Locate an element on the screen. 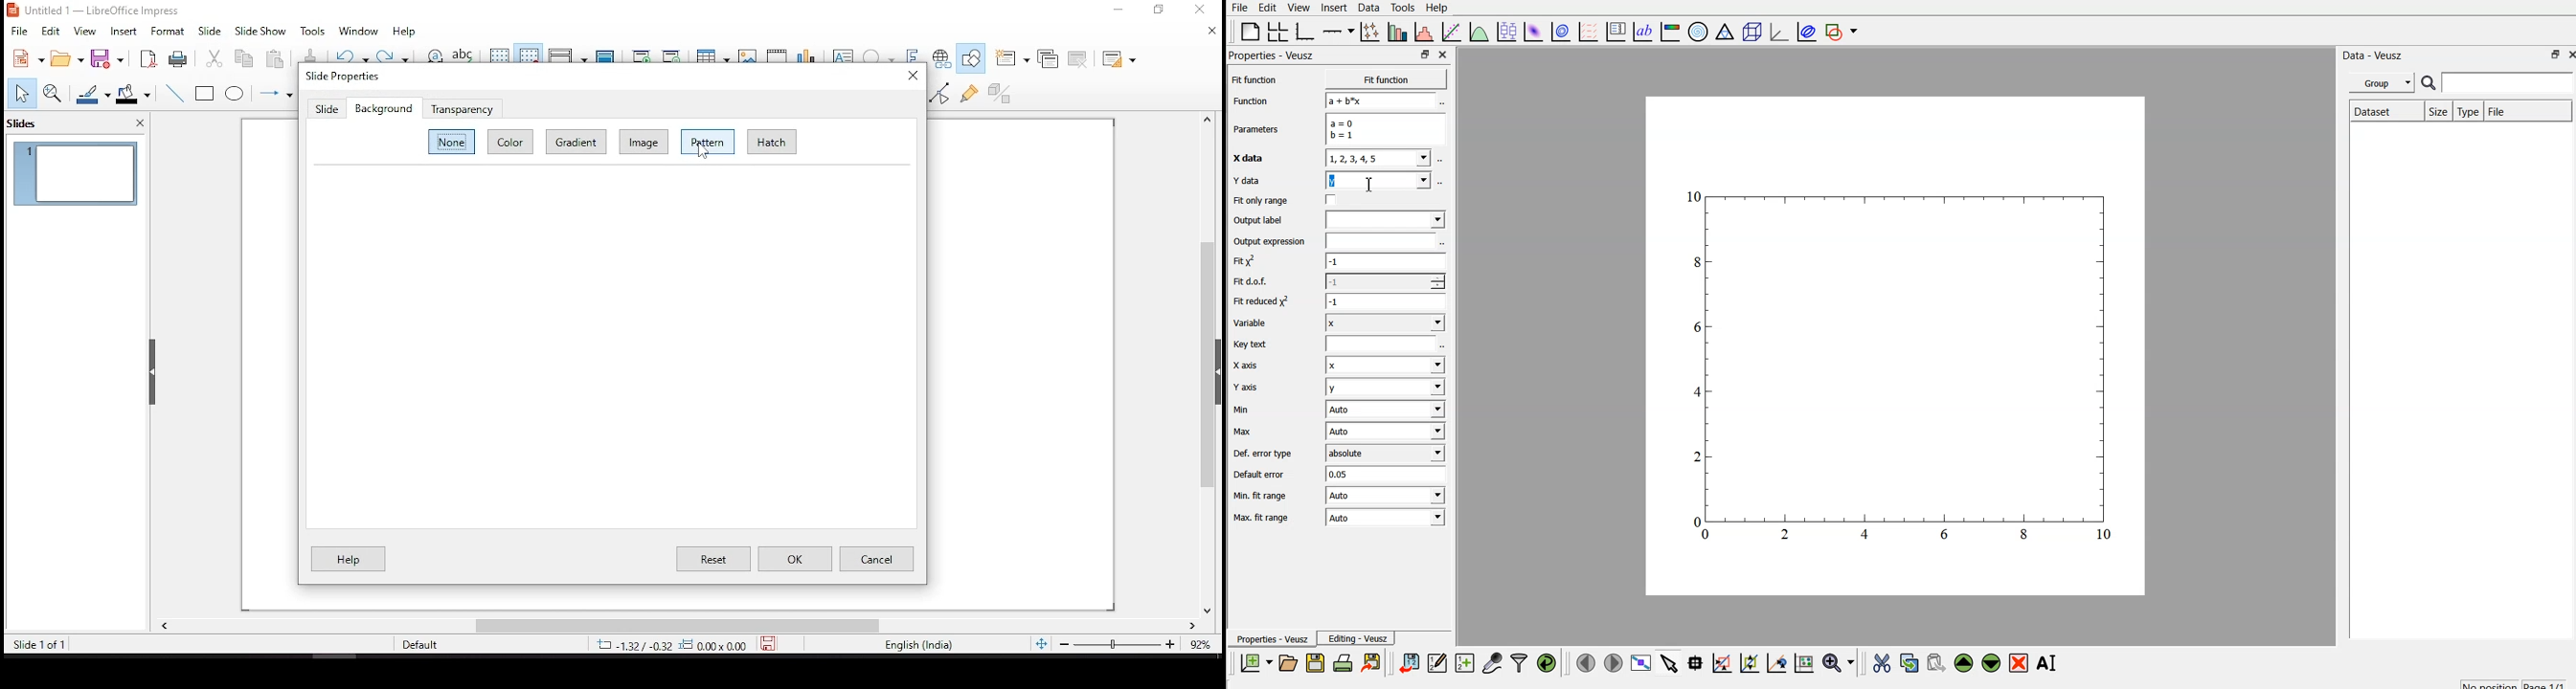 This screenshot has width=2576, height=700. lines and arrows is located at coordinates (275, 92).